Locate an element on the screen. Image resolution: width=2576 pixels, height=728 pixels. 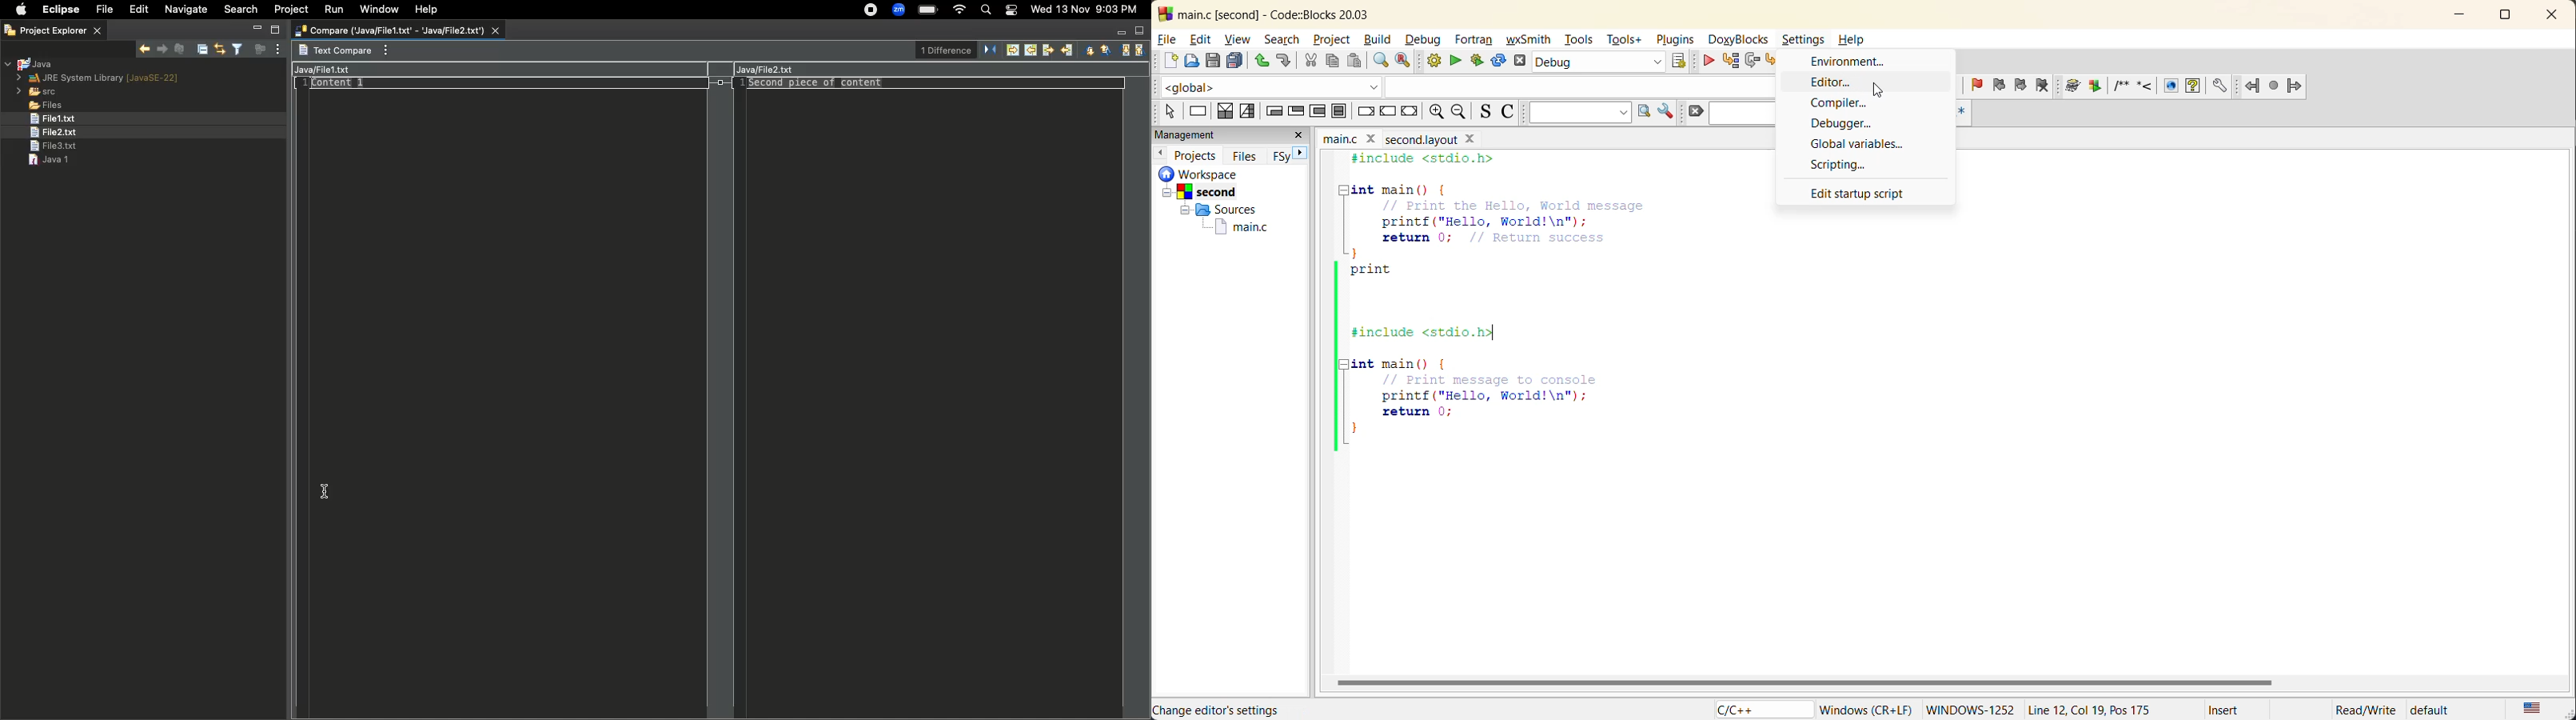
doxyblocks reference is located at coordinates (2150, 86).